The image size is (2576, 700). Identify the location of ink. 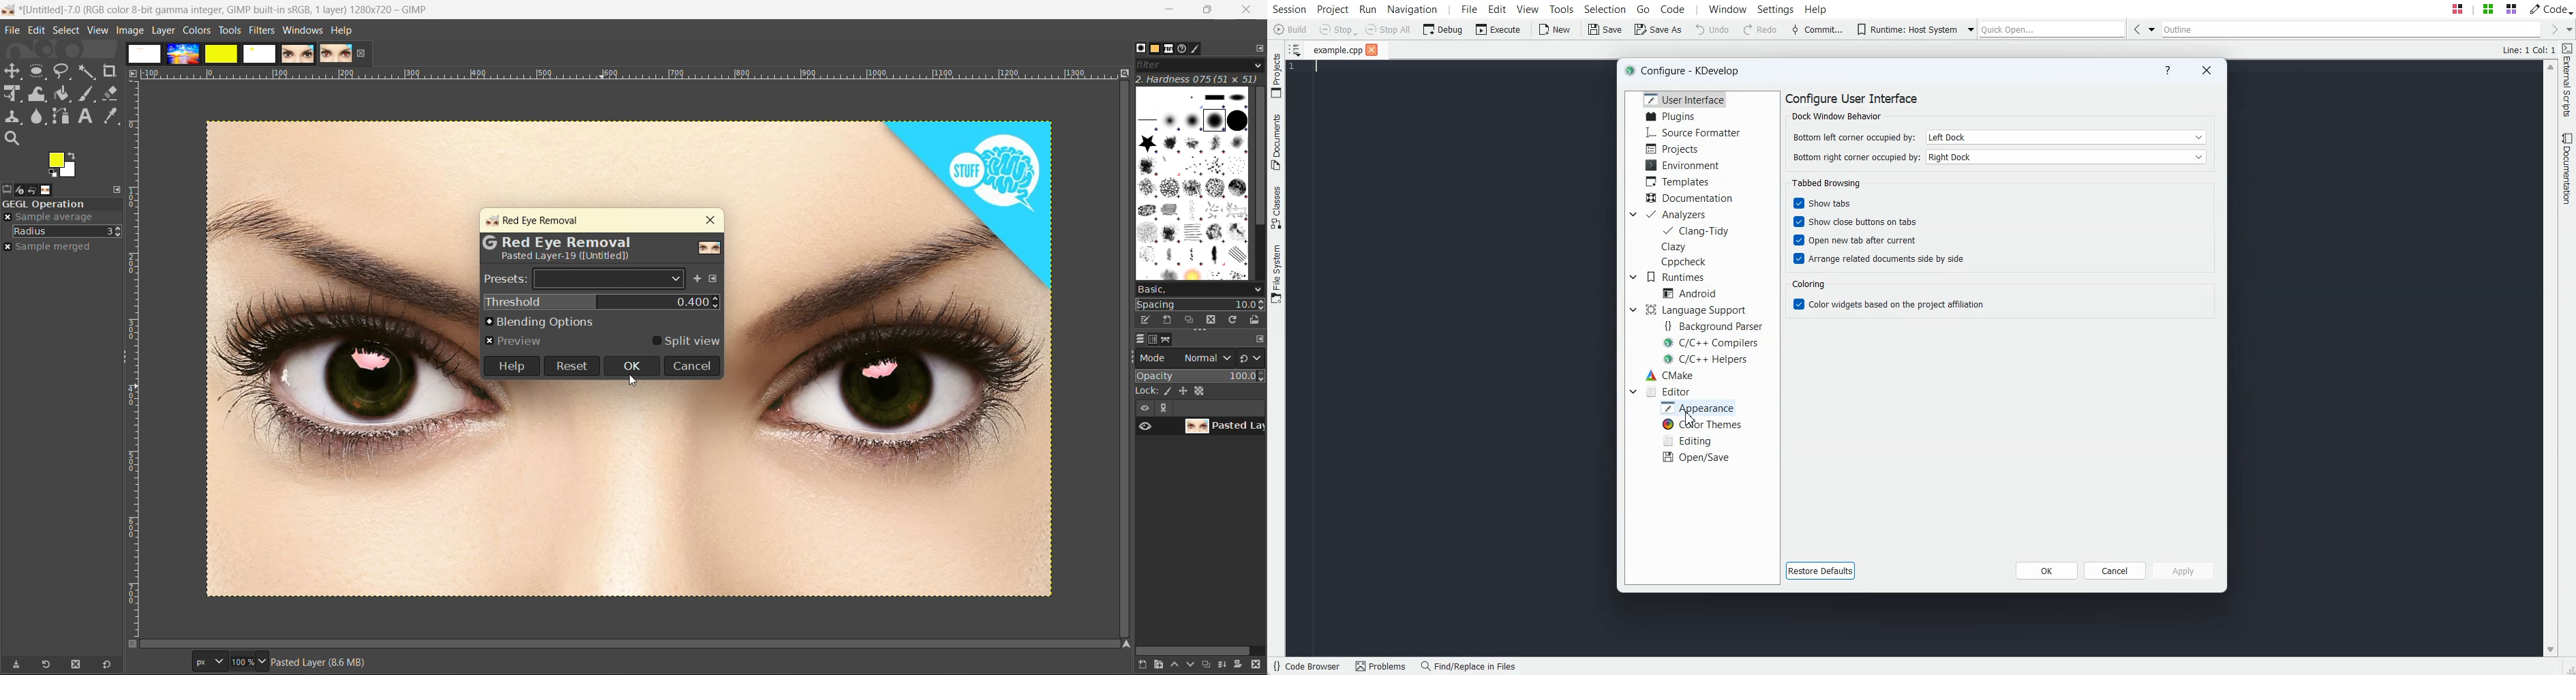
(88, 94).